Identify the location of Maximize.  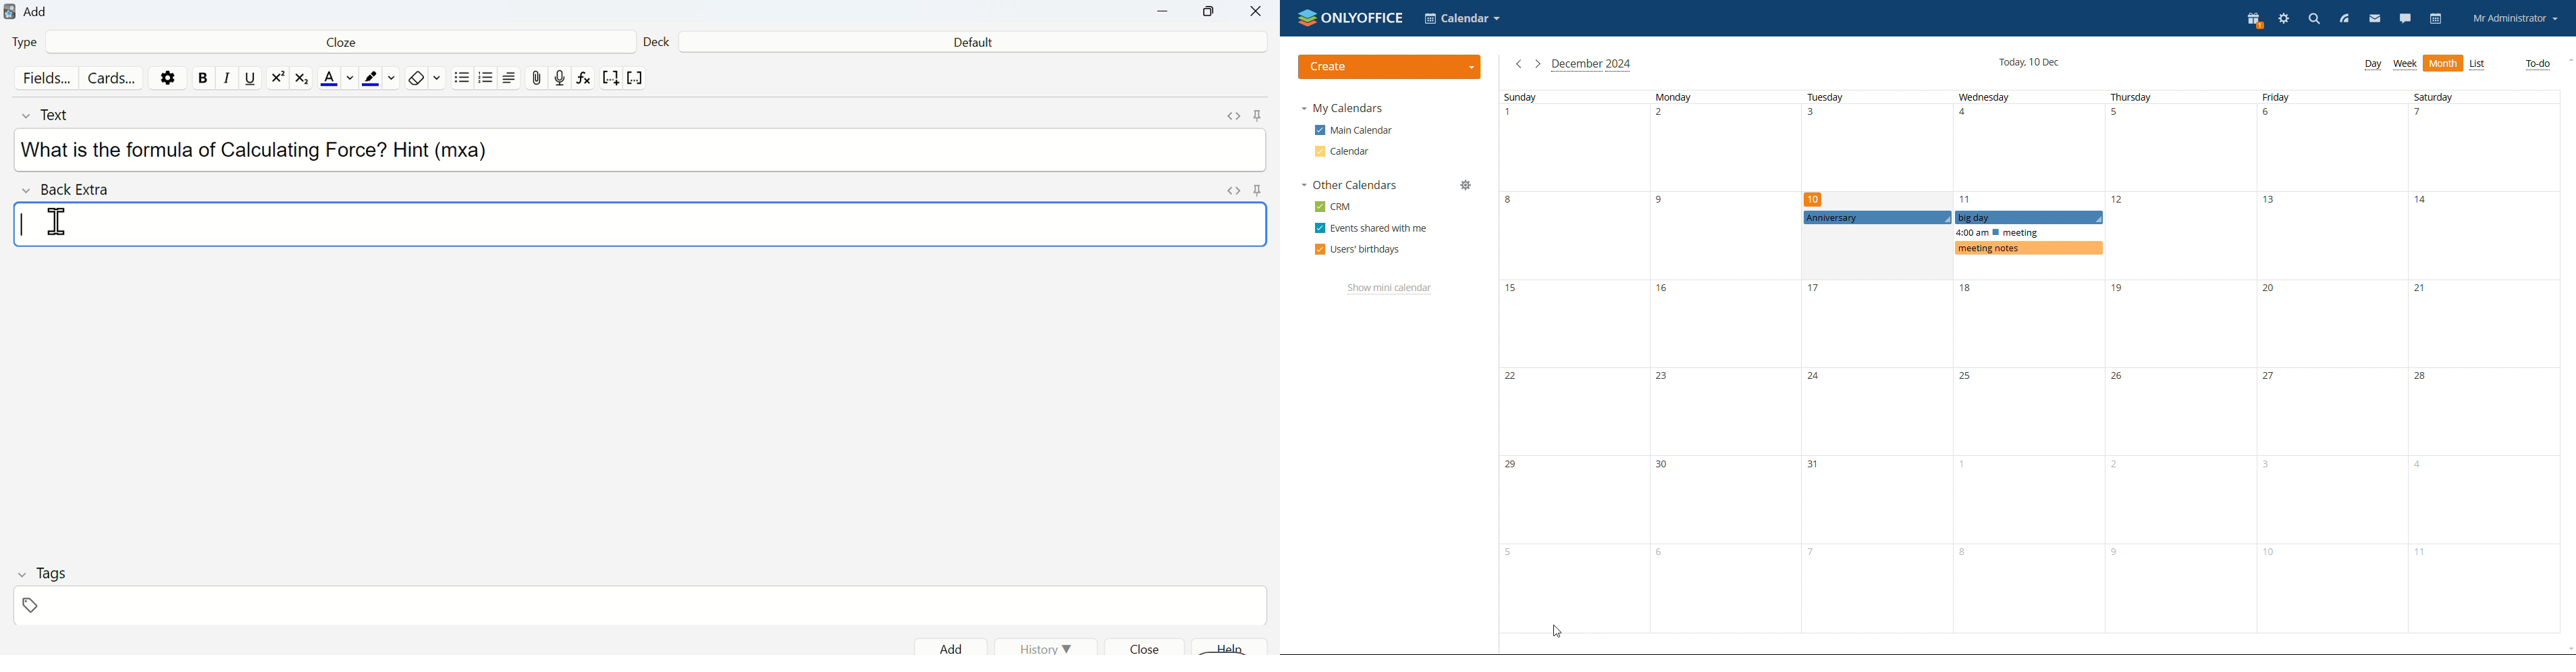
(1210, 15).